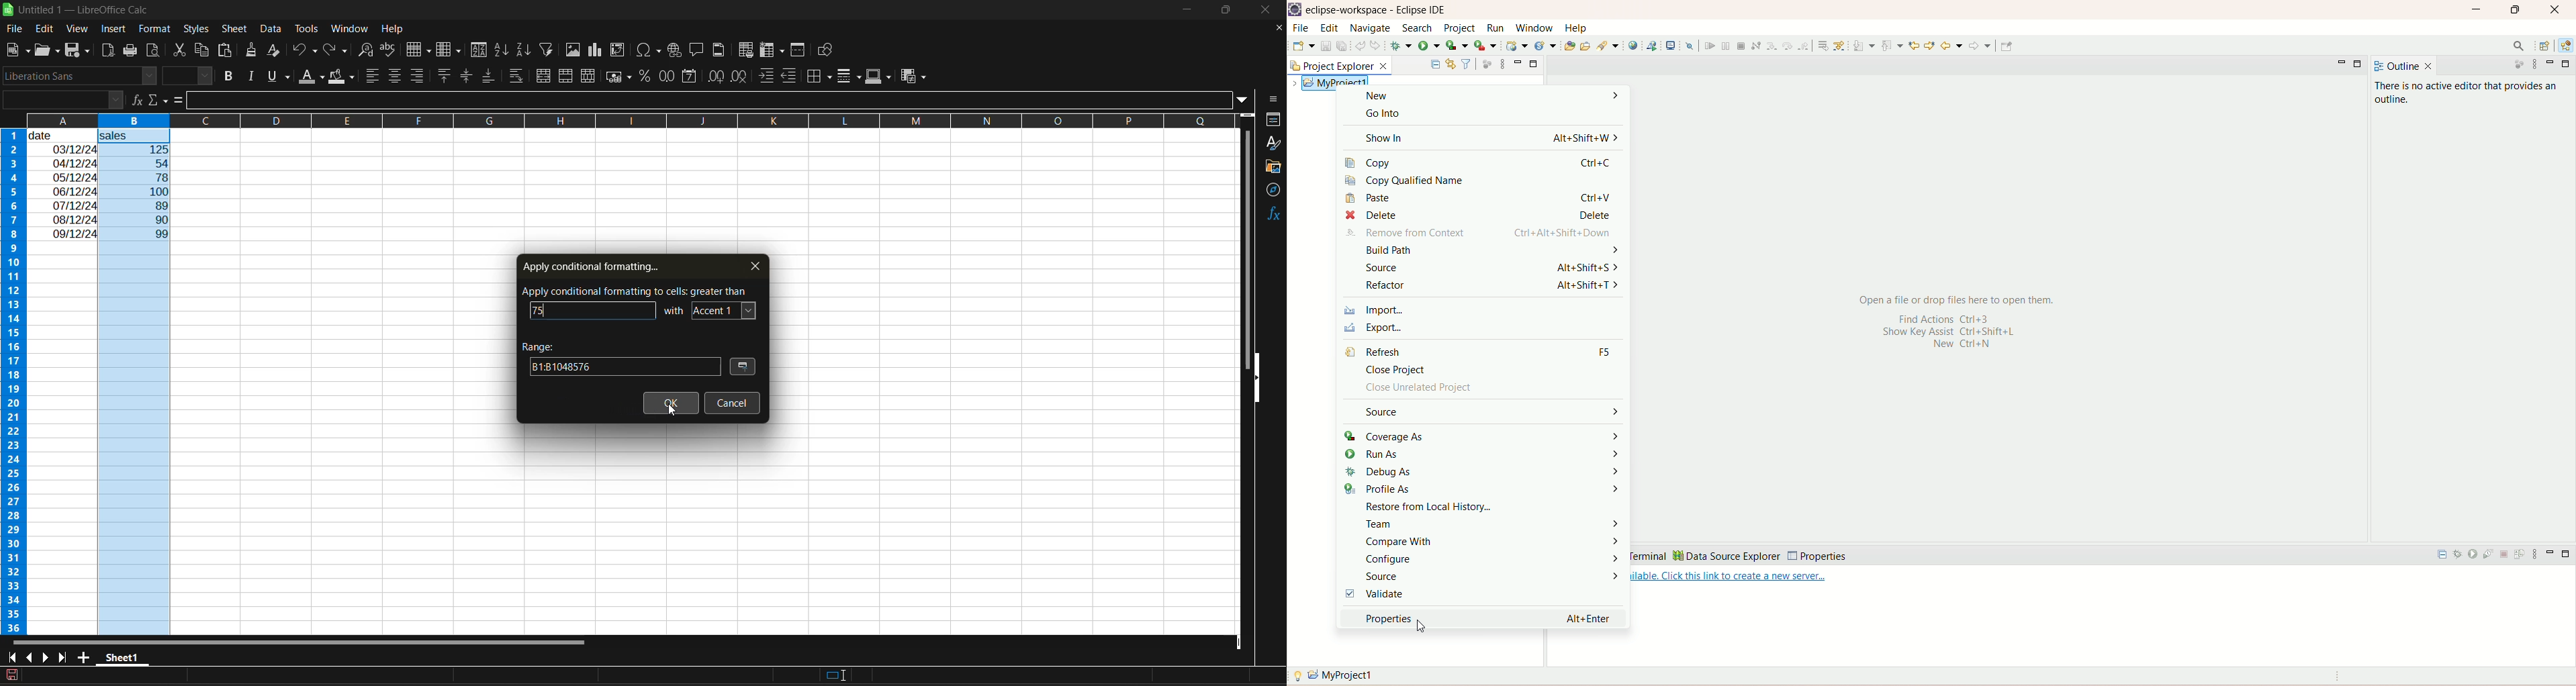 This screenshot has height=700, width=2576. What do you see at coordinates (588, 77) in the screenshot?
I see `unmerge cells` at bounding box center [588, 77].